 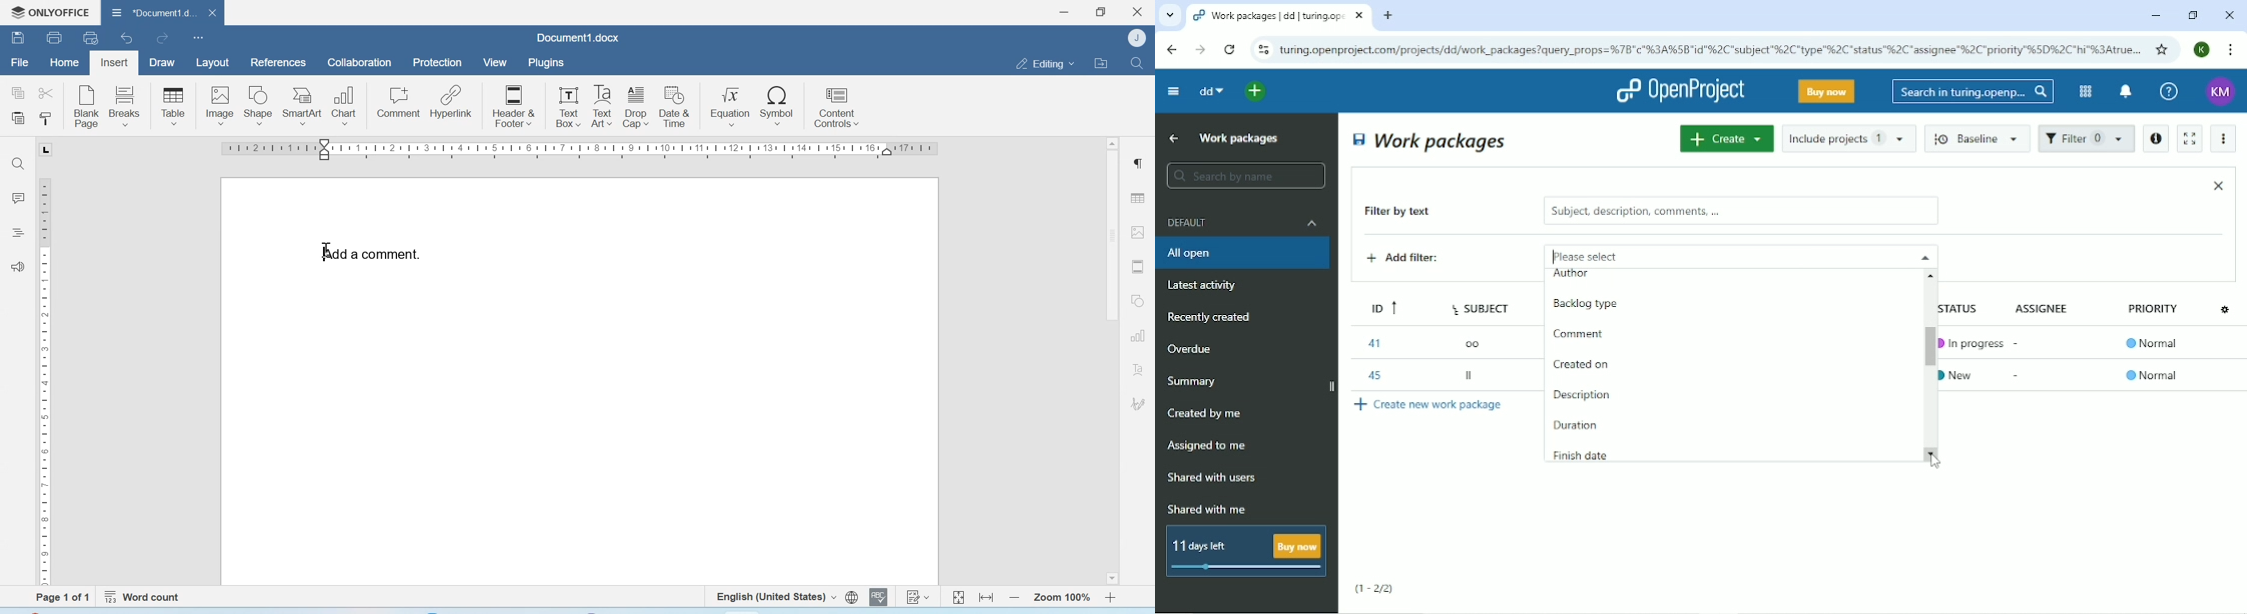 What do you see at coordinates (1330, 388) in the screenshot?
I see `close side bar` at bounding box center [1330, 388].